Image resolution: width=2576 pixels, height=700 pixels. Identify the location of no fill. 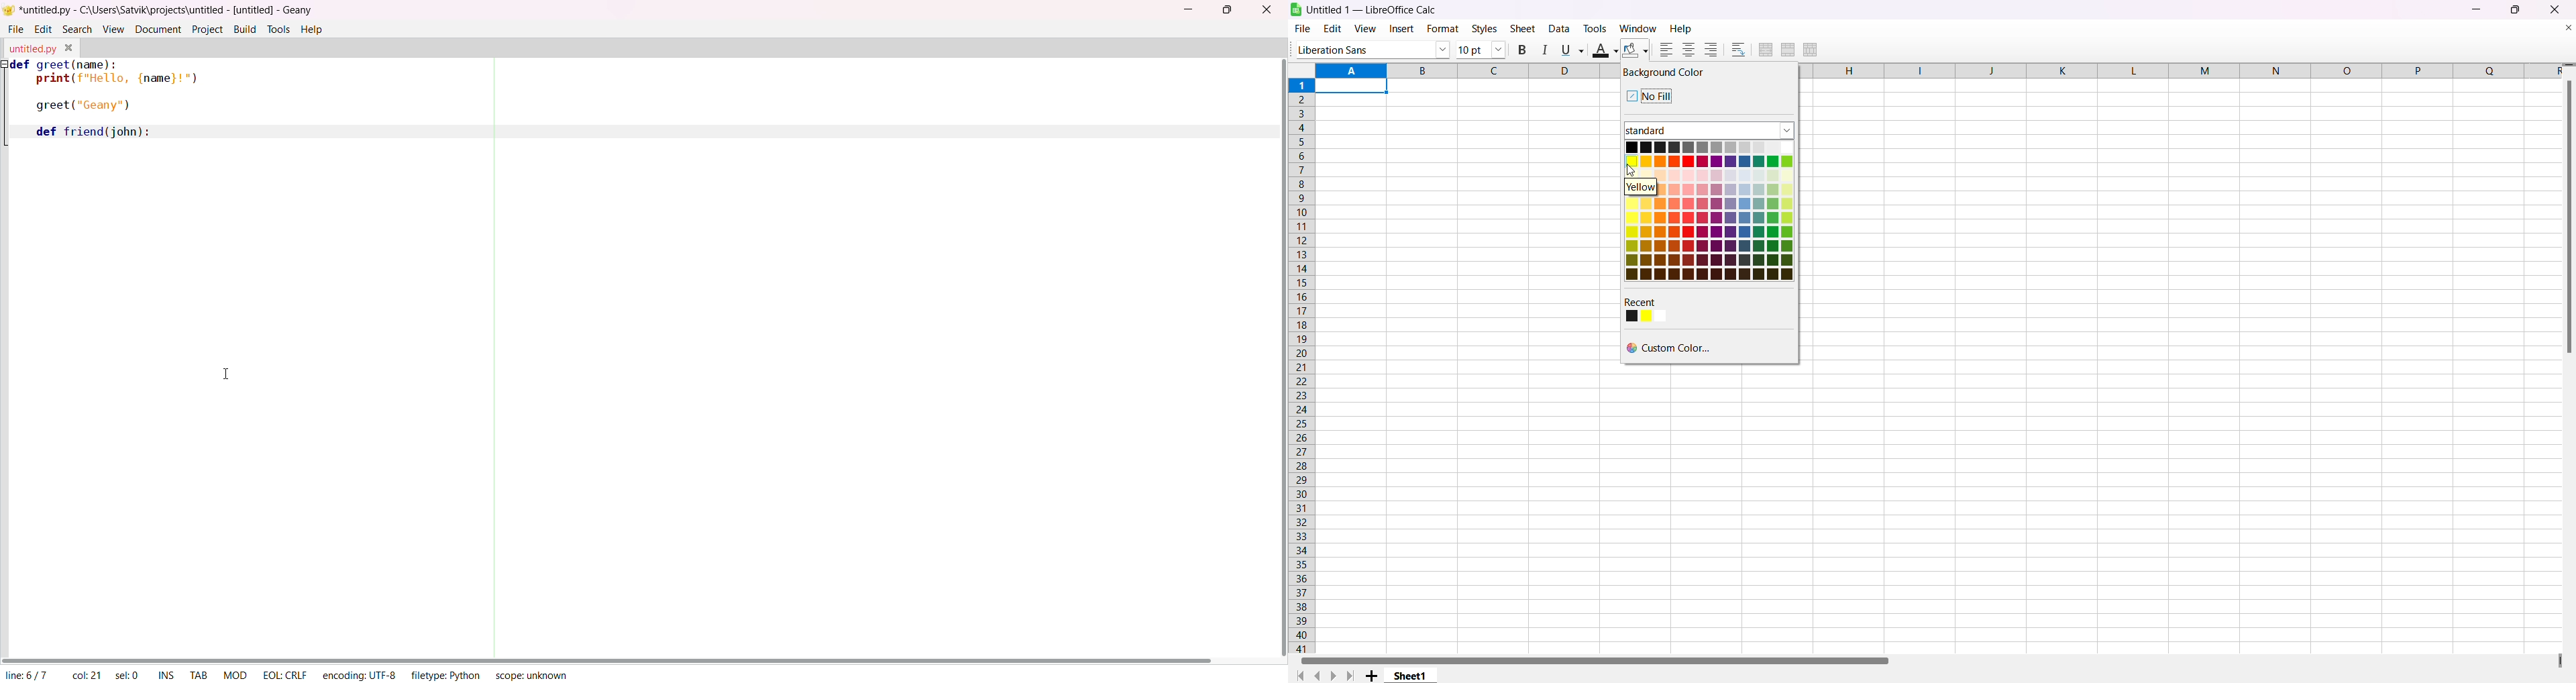
(1649, 95).